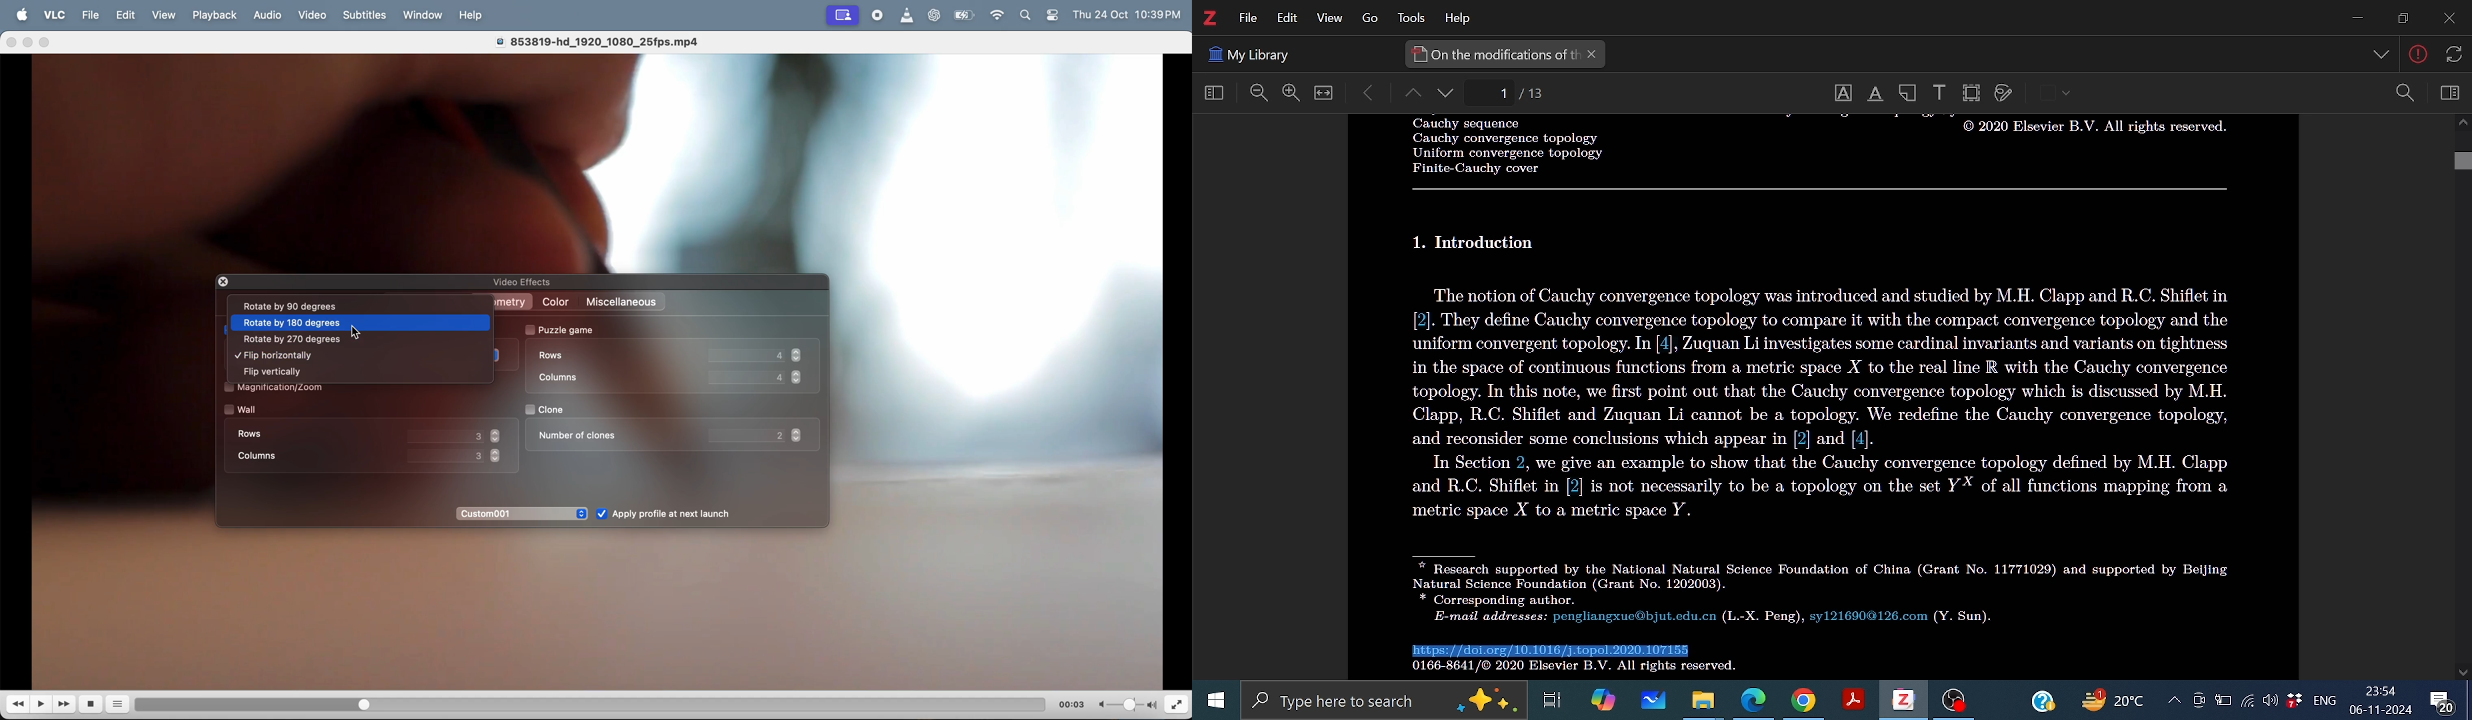  I want to click on color, so click(557, 302).